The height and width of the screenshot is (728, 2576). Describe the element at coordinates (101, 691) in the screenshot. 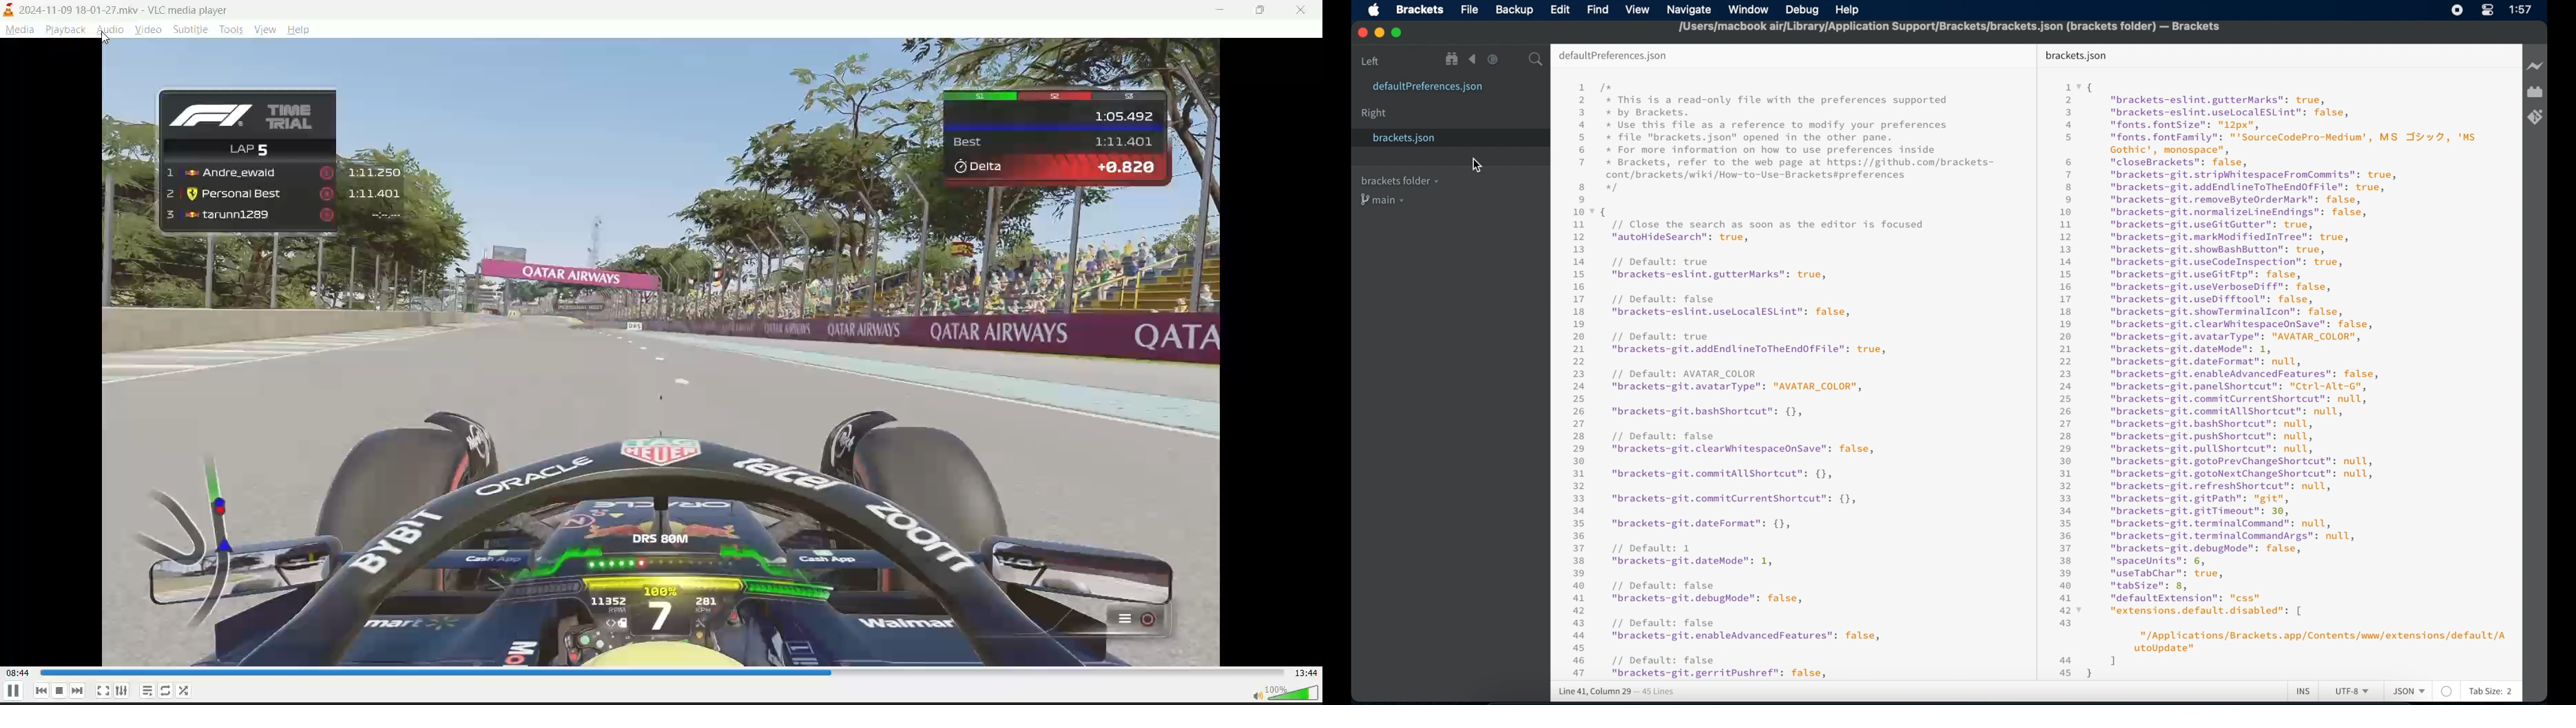

I see `fullscreen` at that location.